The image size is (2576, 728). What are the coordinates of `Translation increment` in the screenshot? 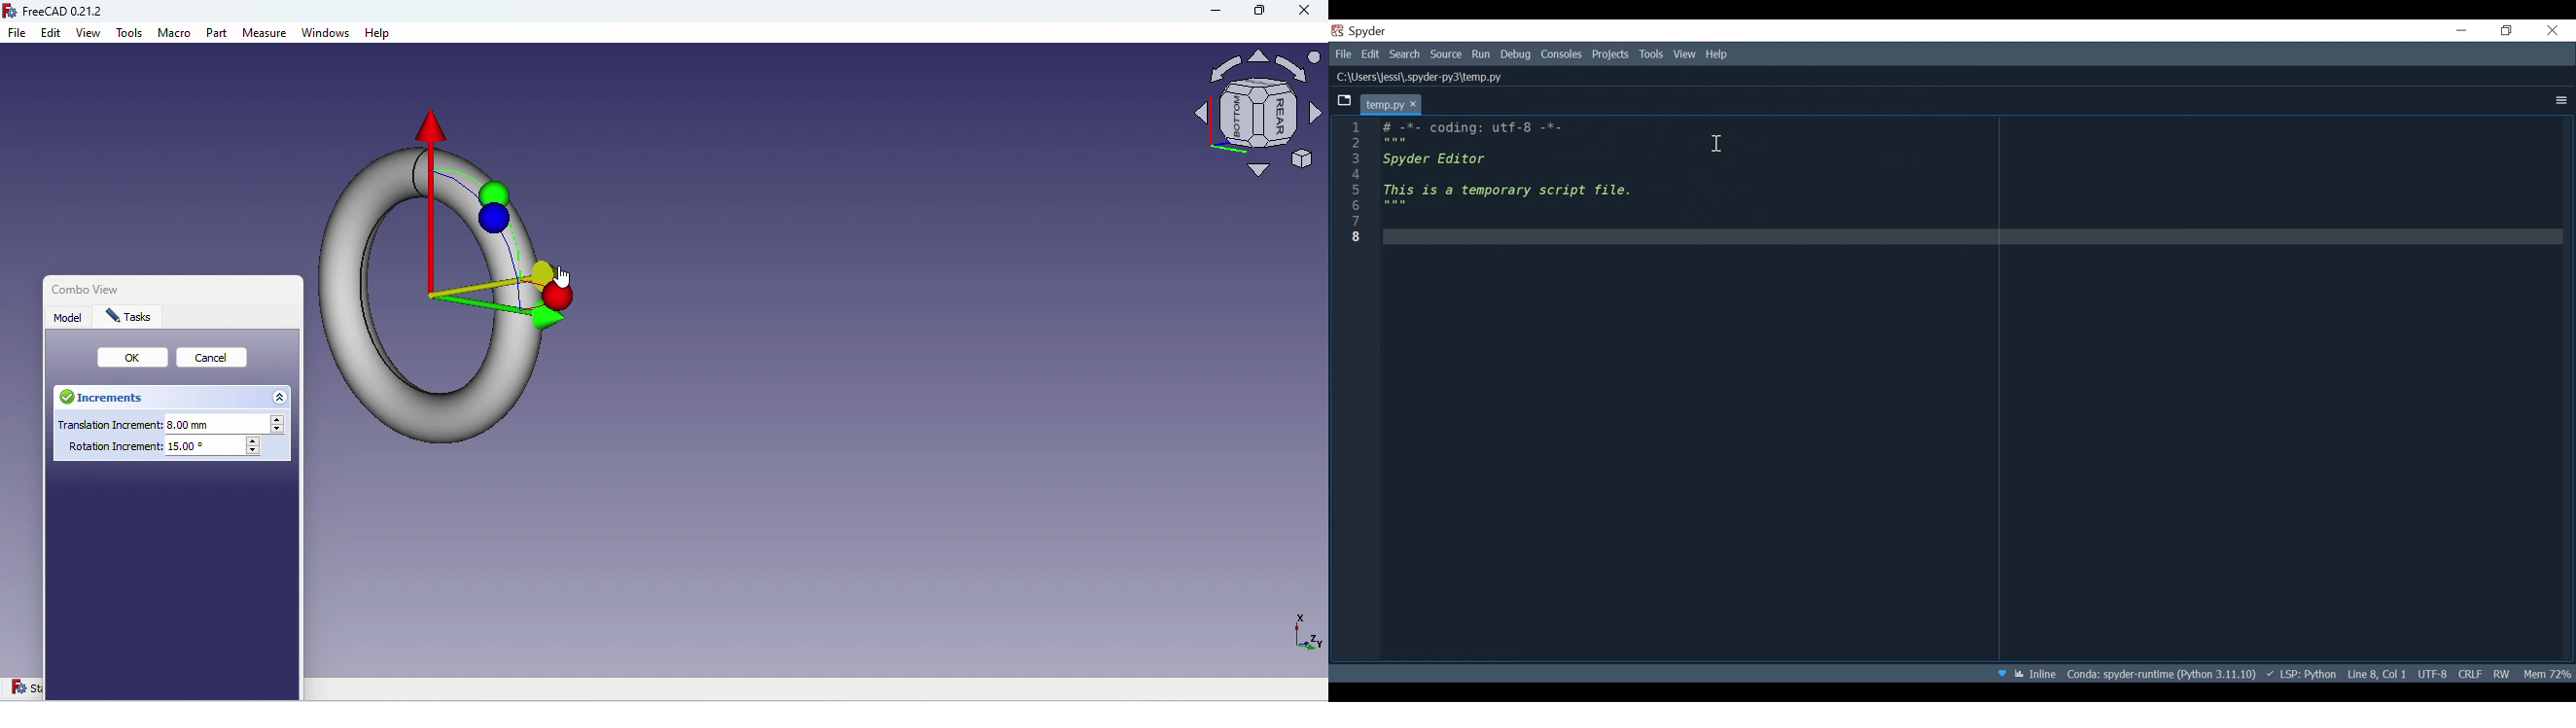 It's located at (159, 424).